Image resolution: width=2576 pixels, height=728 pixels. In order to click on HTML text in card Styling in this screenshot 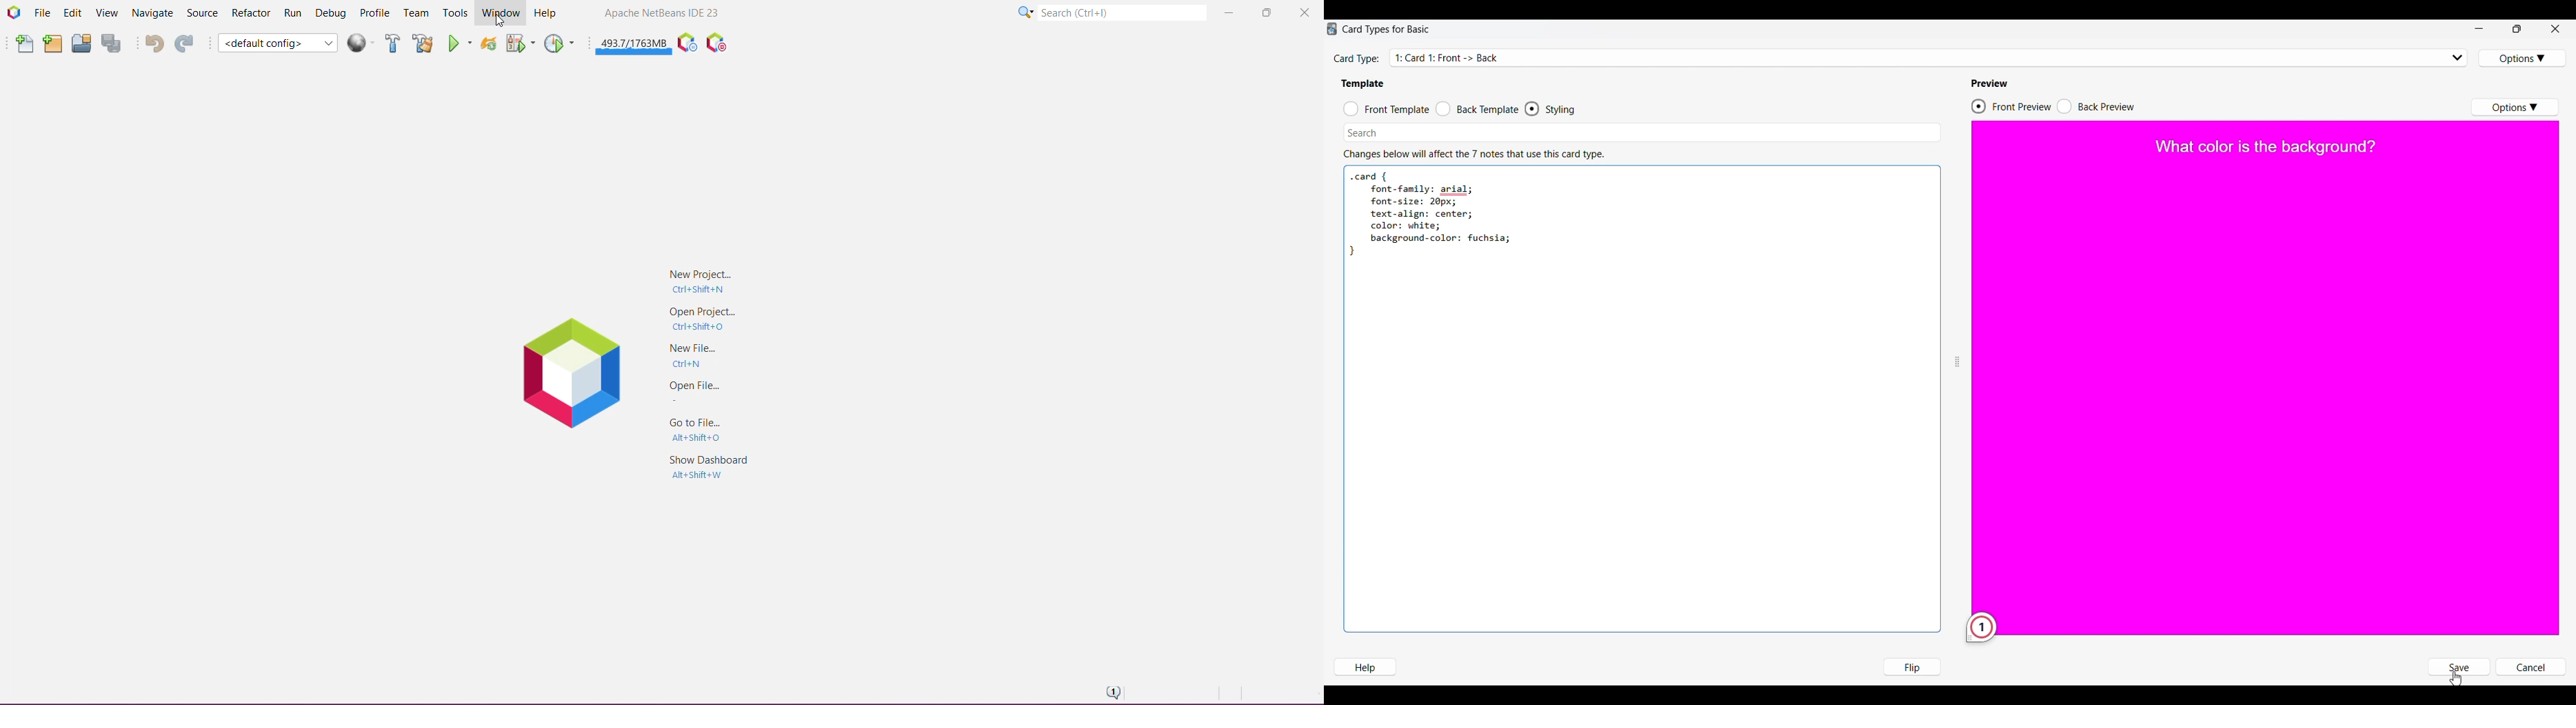, I will do `click(1430, 212)`.